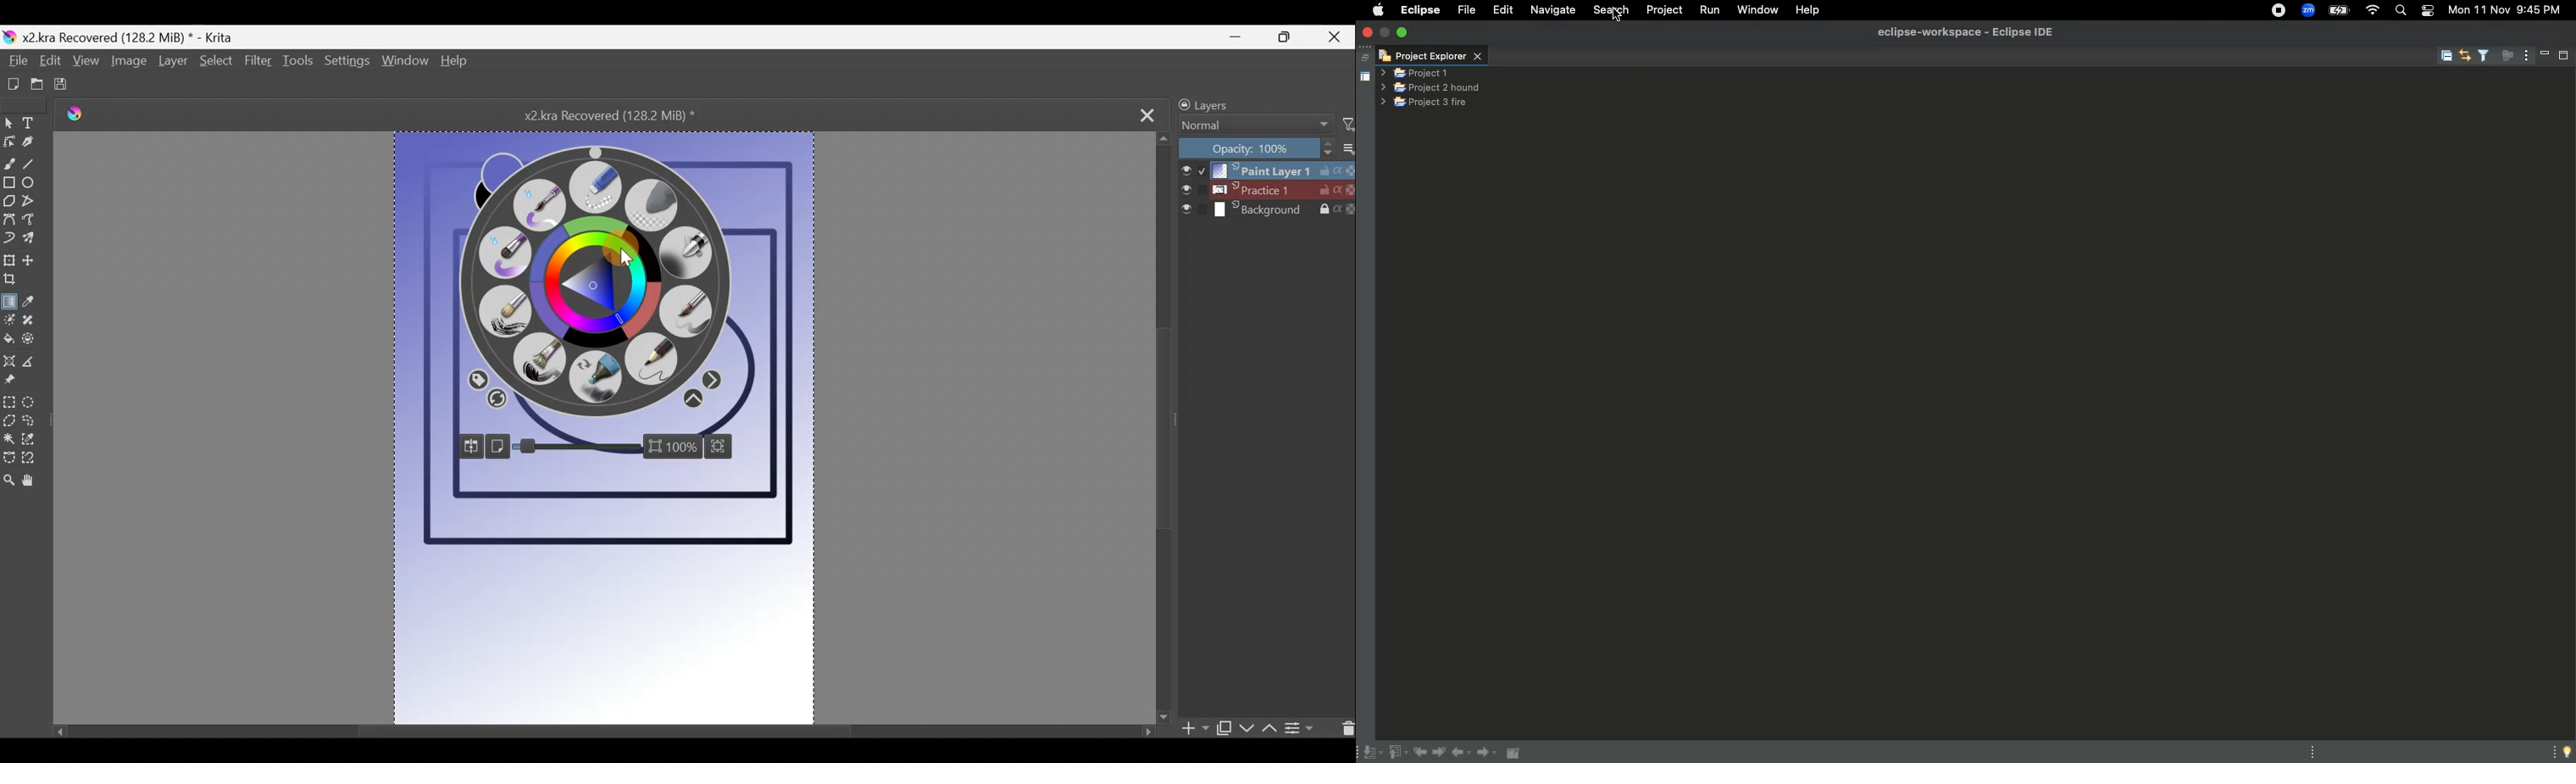  Describe the element at coordinates (1419, 9) in the screenshot. I see `Eclipse` at that location.